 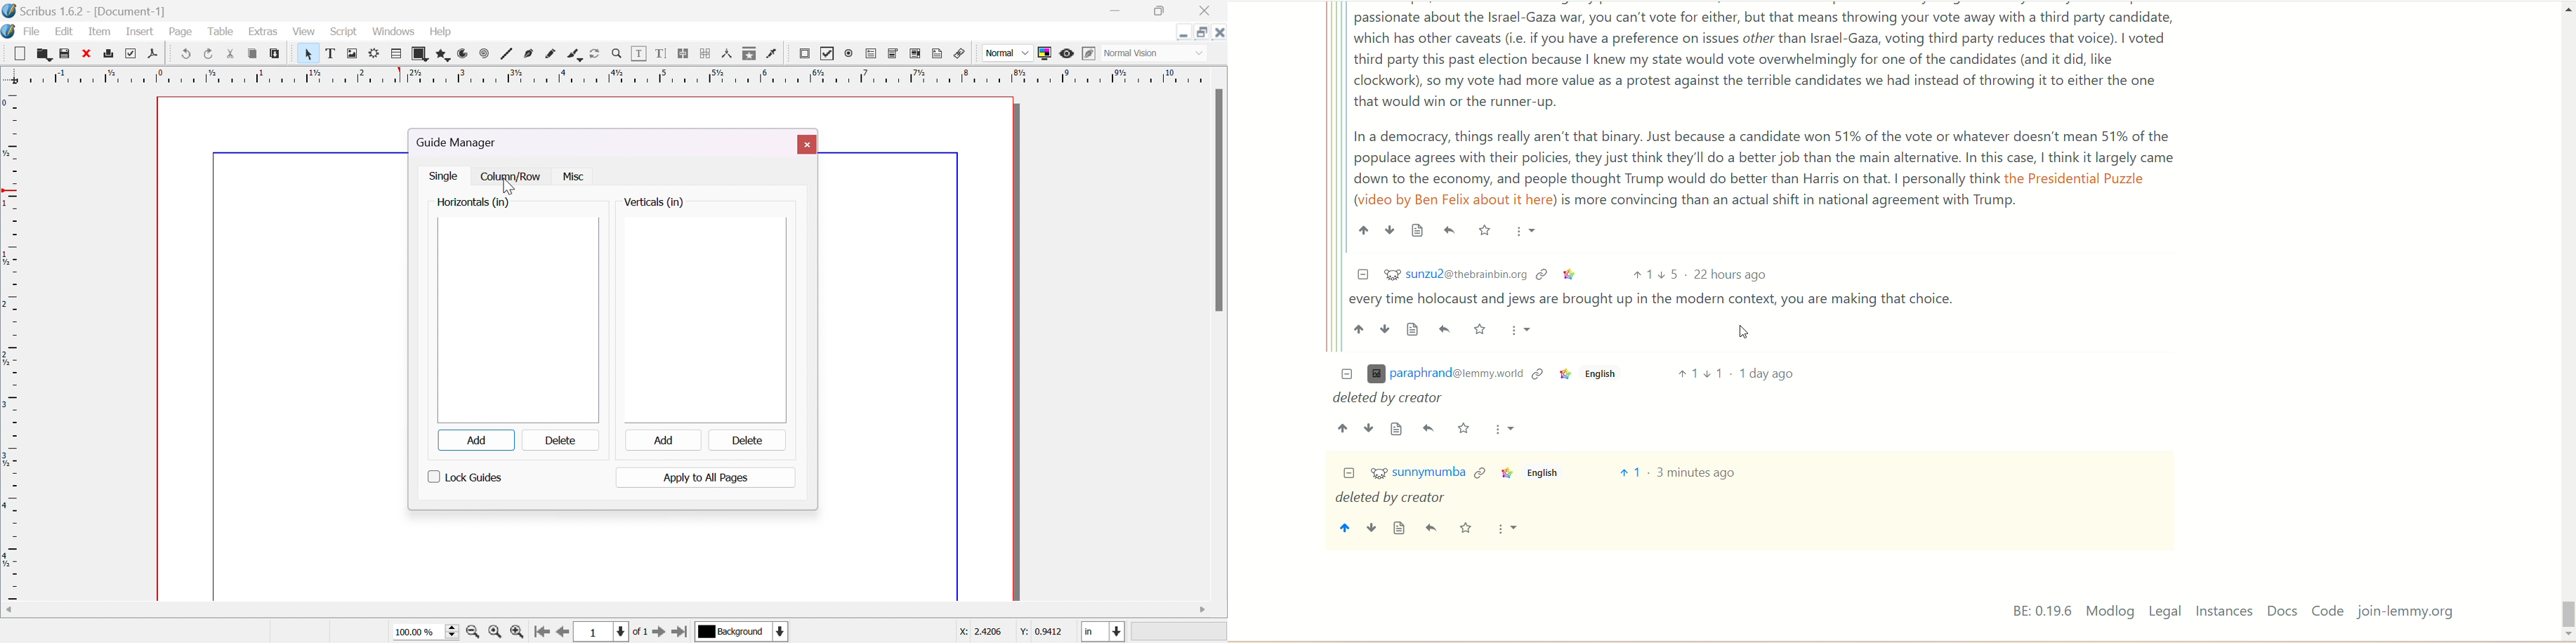 I want to click on script, so click(x=343, y=31).